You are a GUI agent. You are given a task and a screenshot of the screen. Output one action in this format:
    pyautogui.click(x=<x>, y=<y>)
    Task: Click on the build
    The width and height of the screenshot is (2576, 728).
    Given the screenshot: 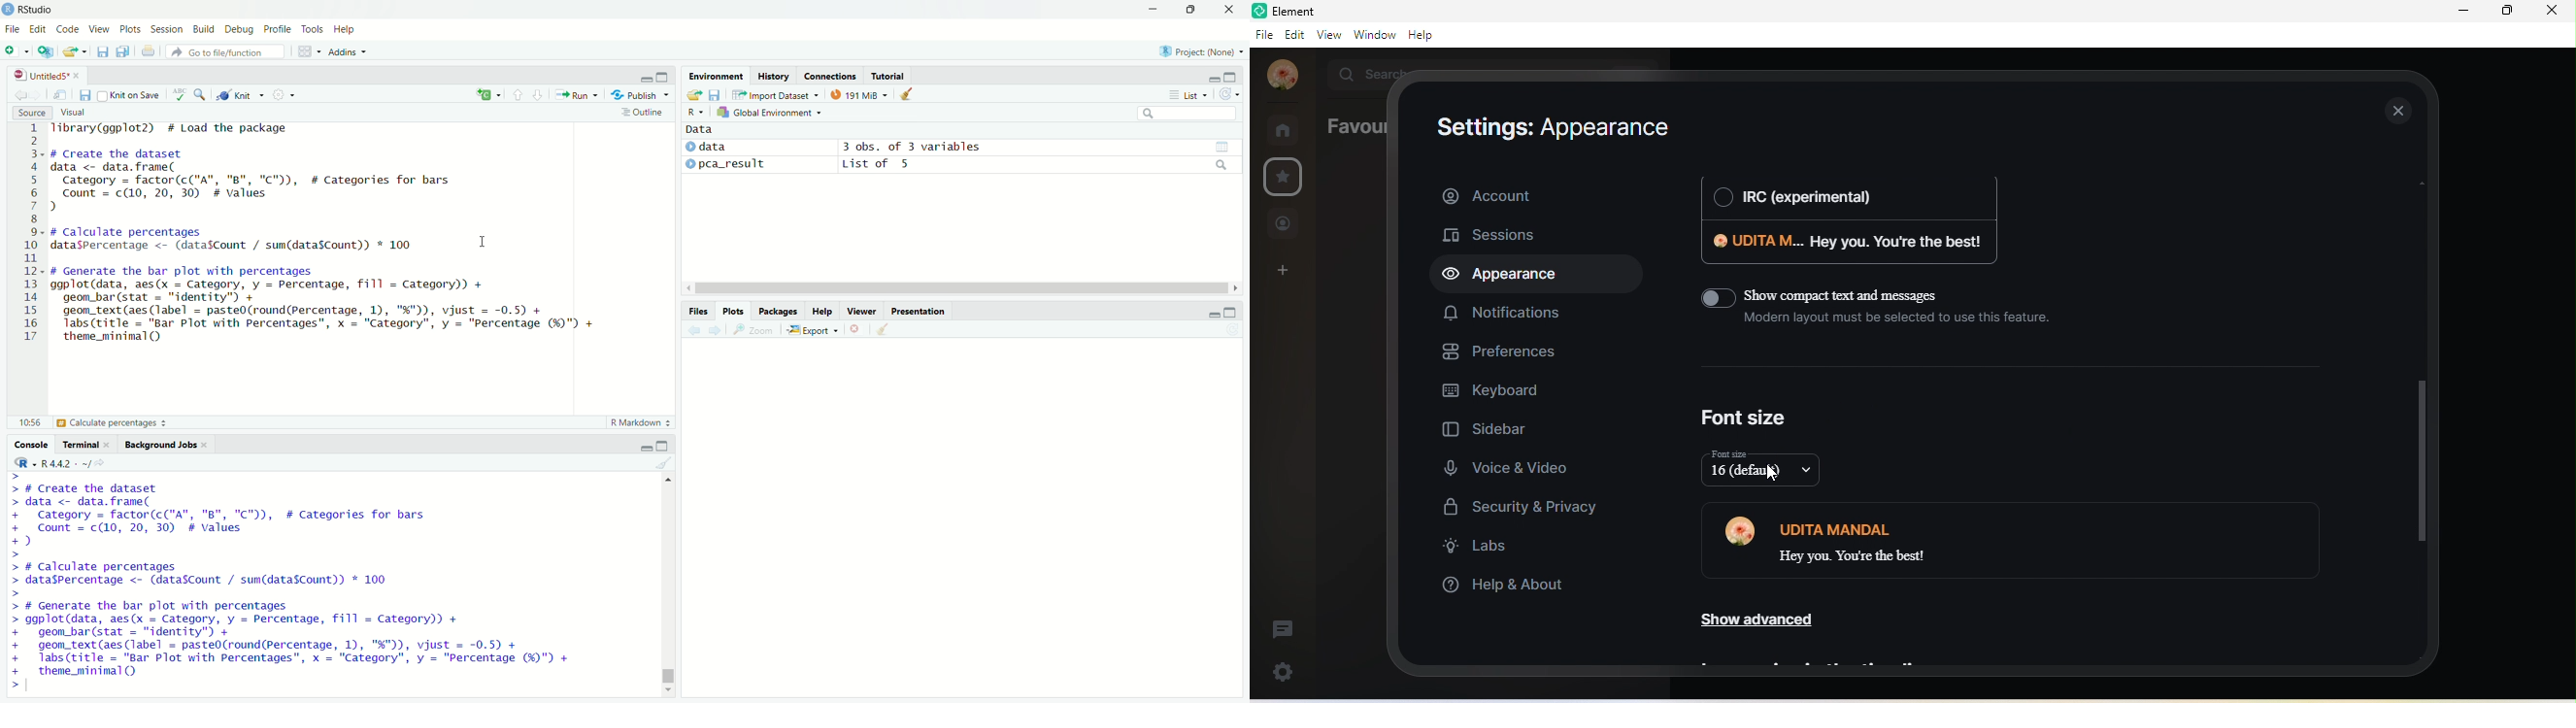 What is the action you would take?
    pyautogui.click(x=207, y=31)
    